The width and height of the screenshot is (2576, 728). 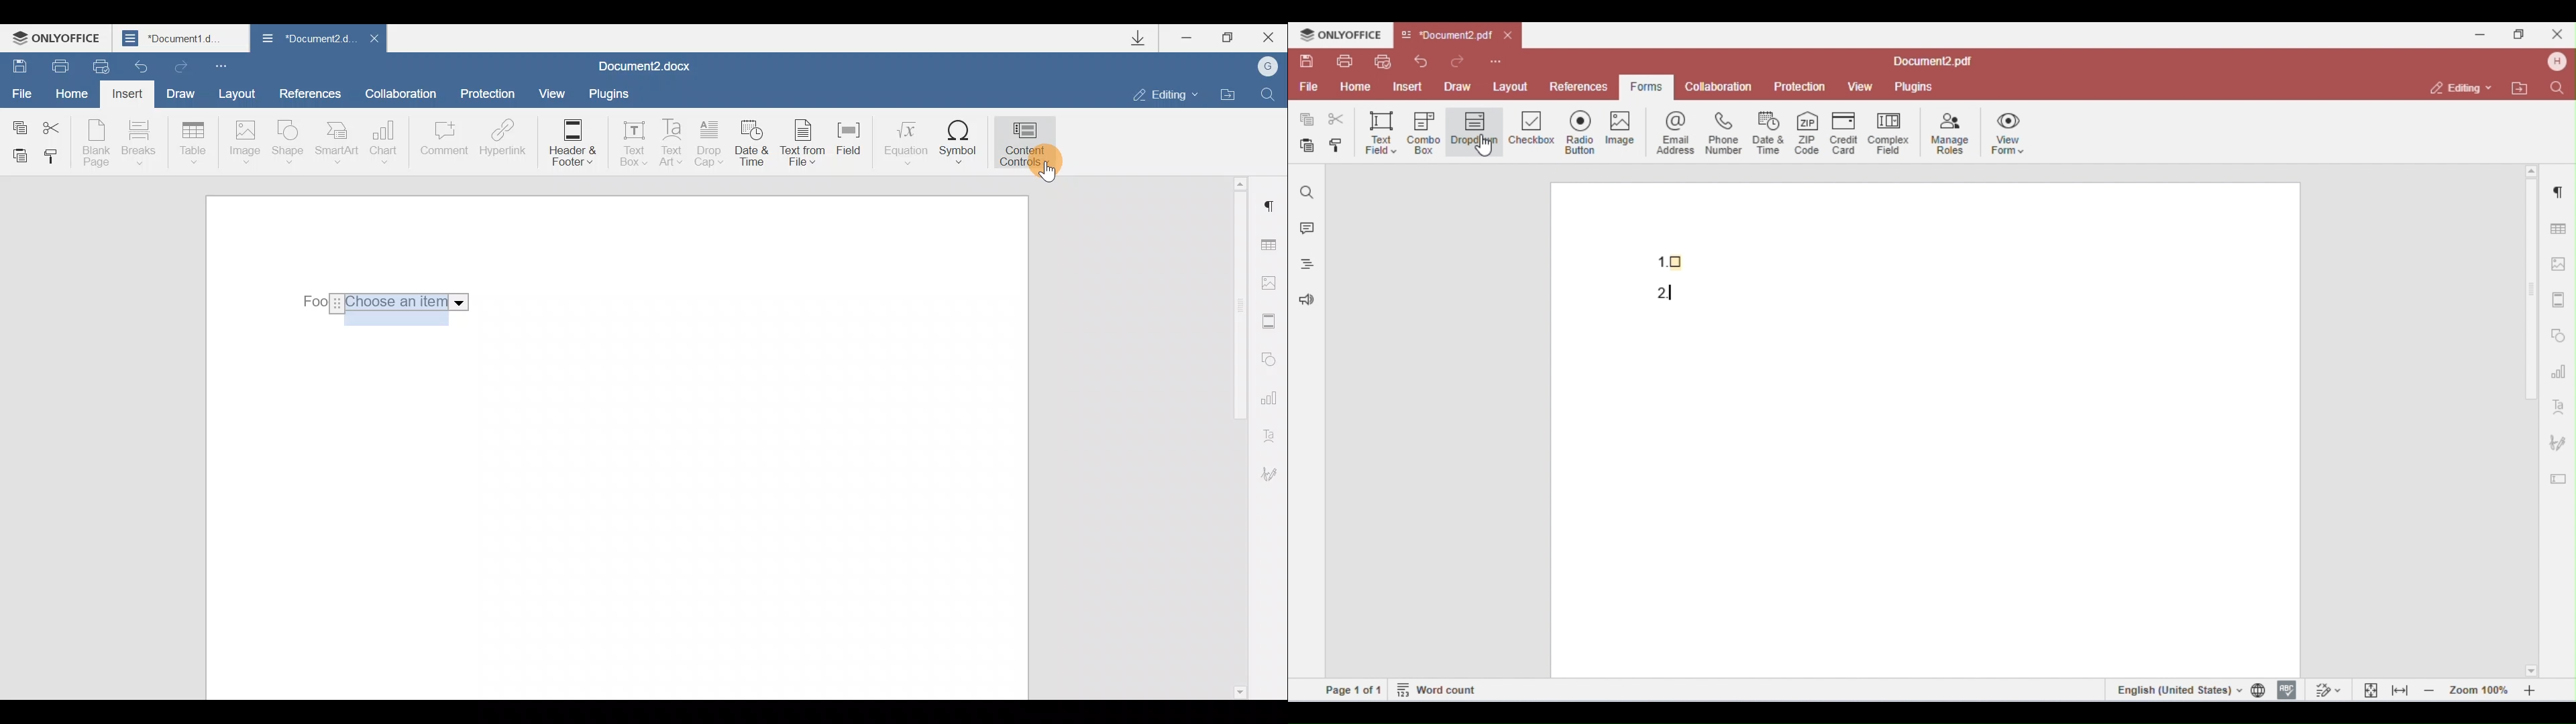 I want to click on Undo, so click(x=142, y=62).